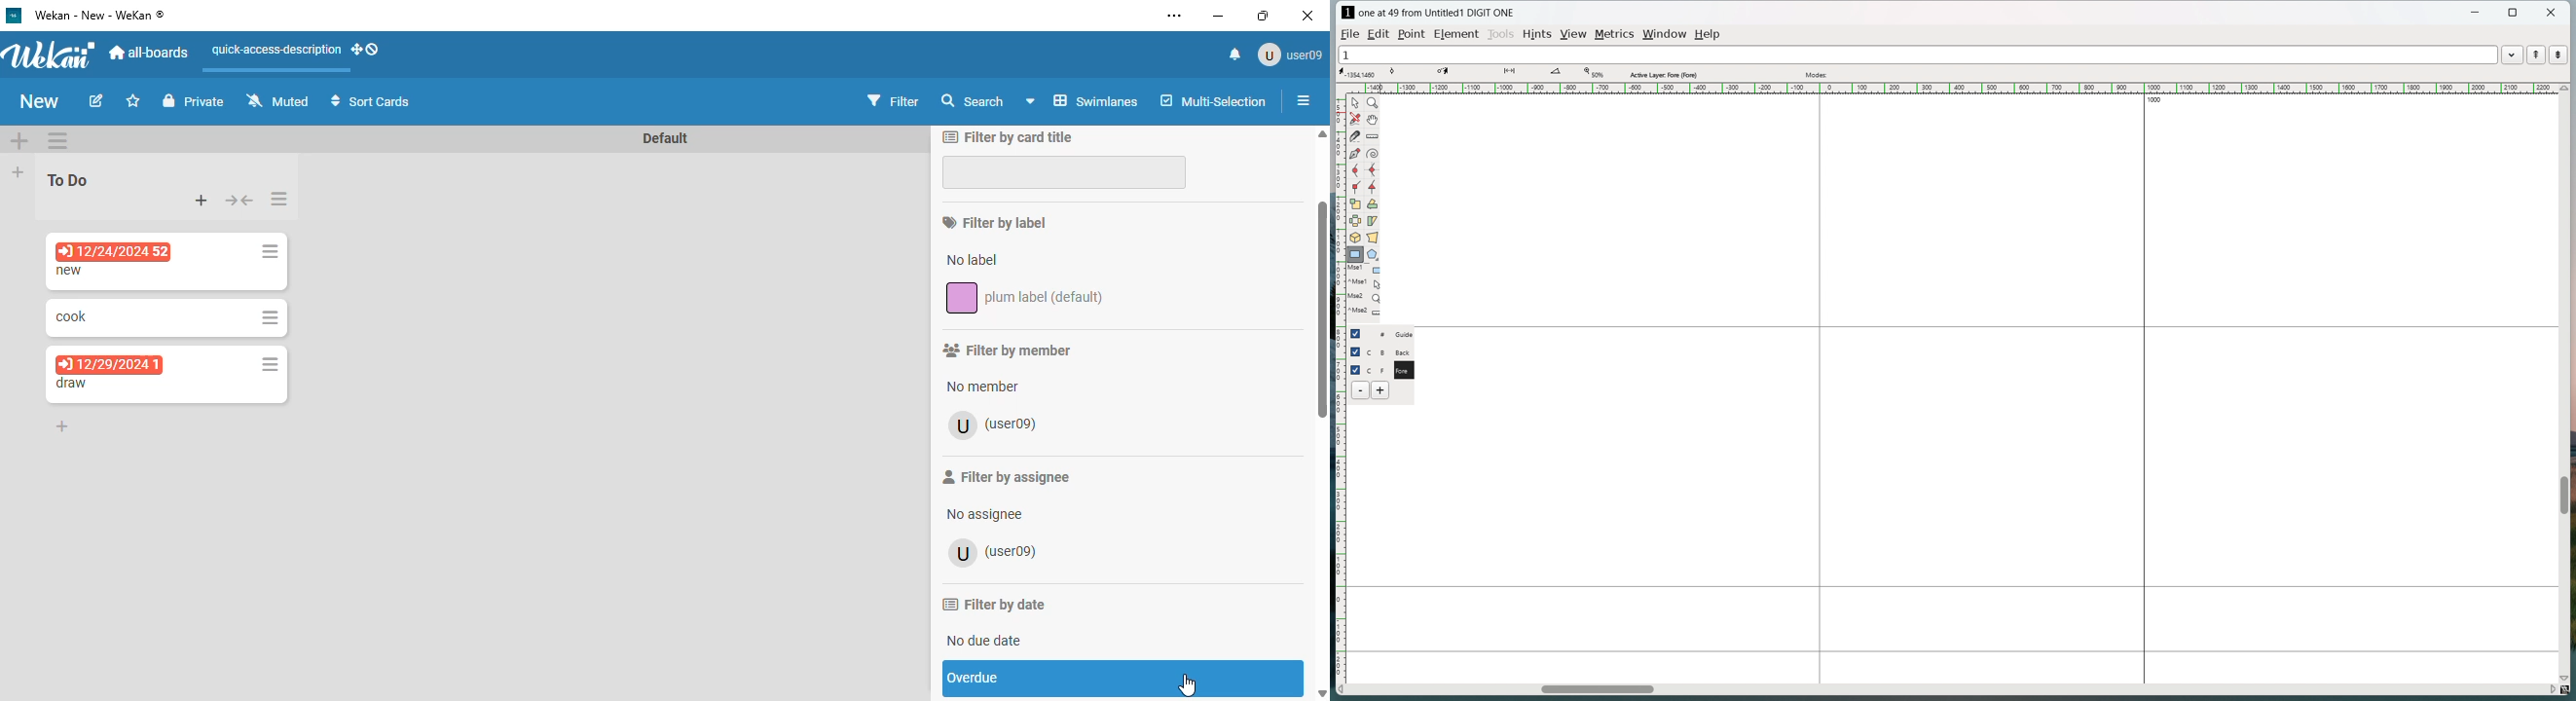  I want to click on flip the selection, so click(1356, 221).